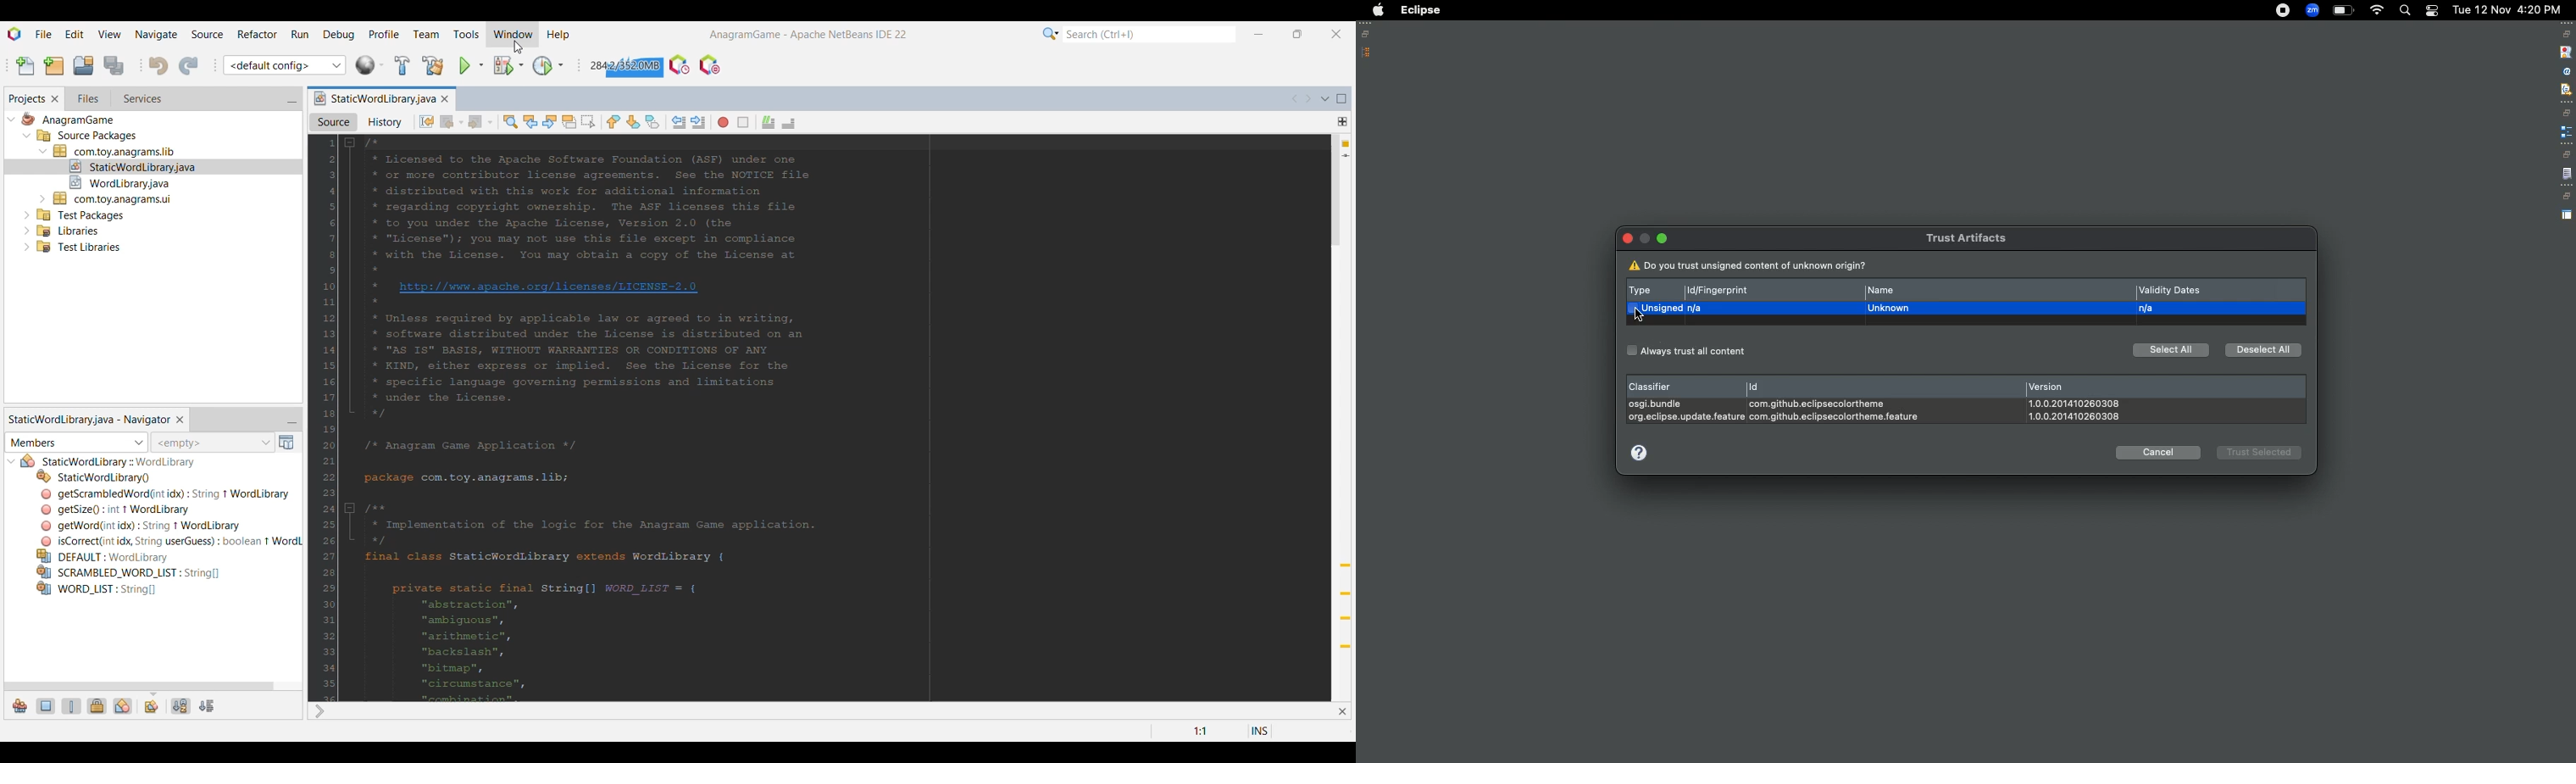  Describe the element at coordinates (2567, 34) in the screenshot. I see `restore` at that location.